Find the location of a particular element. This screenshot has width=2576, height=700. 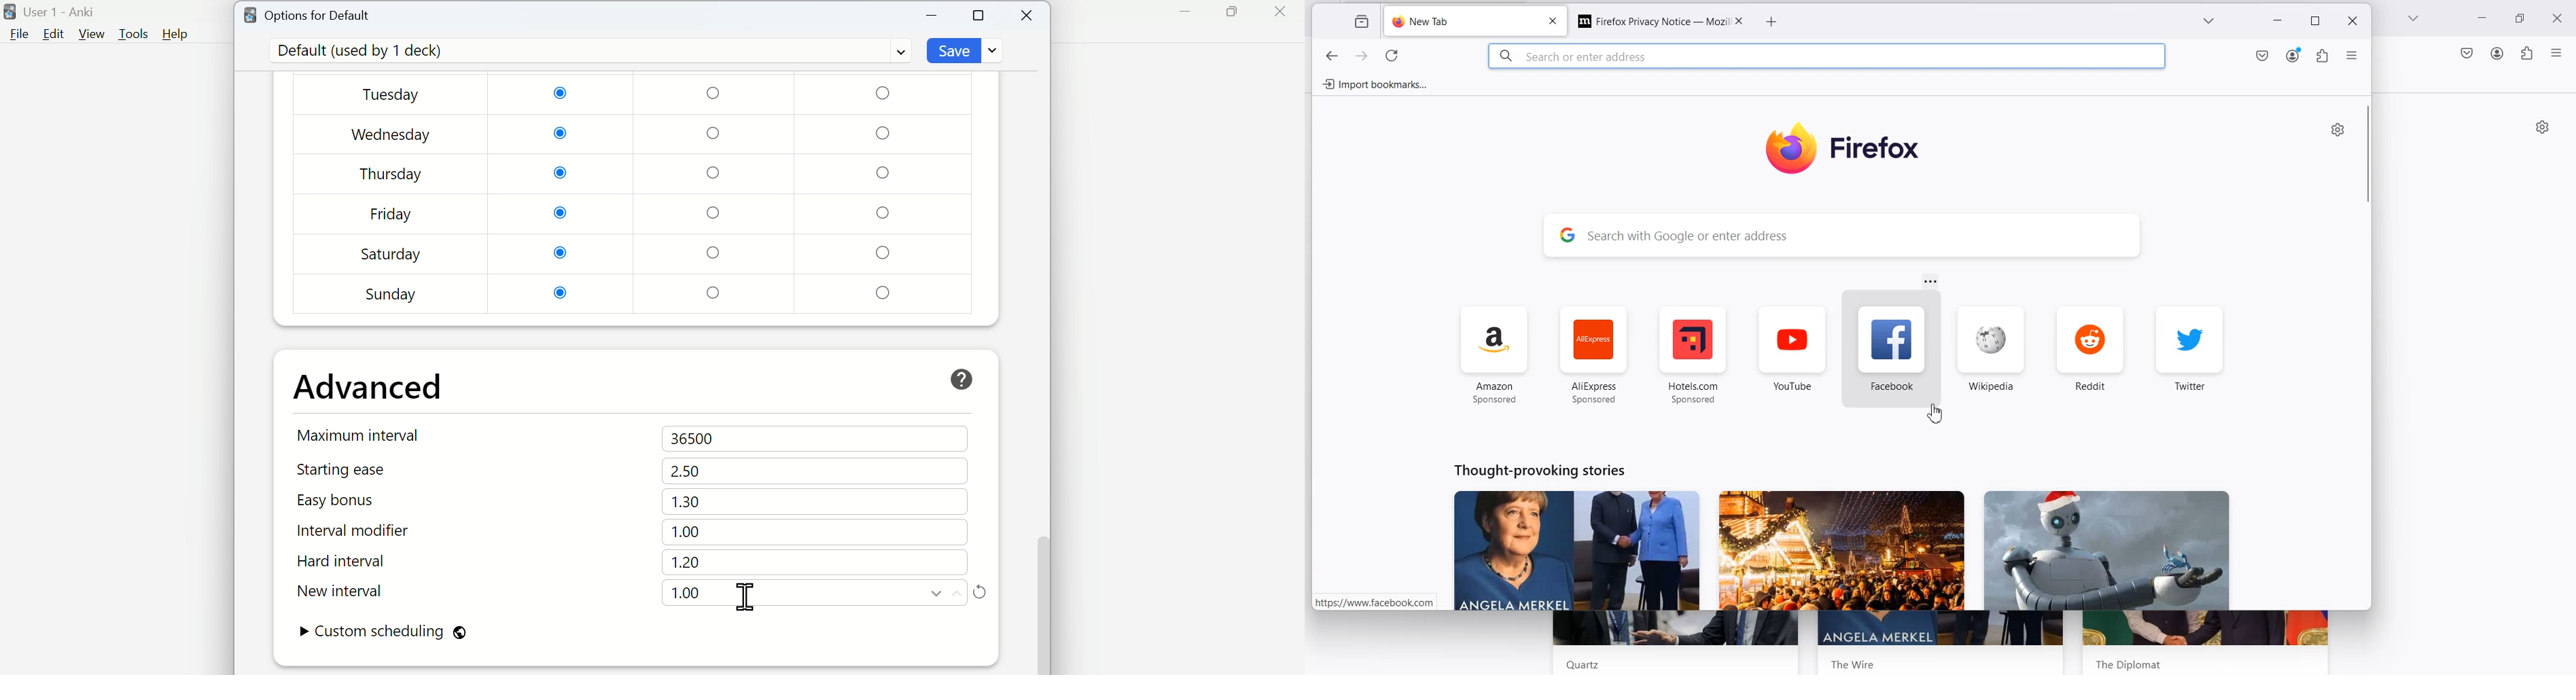

Quartz is located at coordinates (1577, 664).